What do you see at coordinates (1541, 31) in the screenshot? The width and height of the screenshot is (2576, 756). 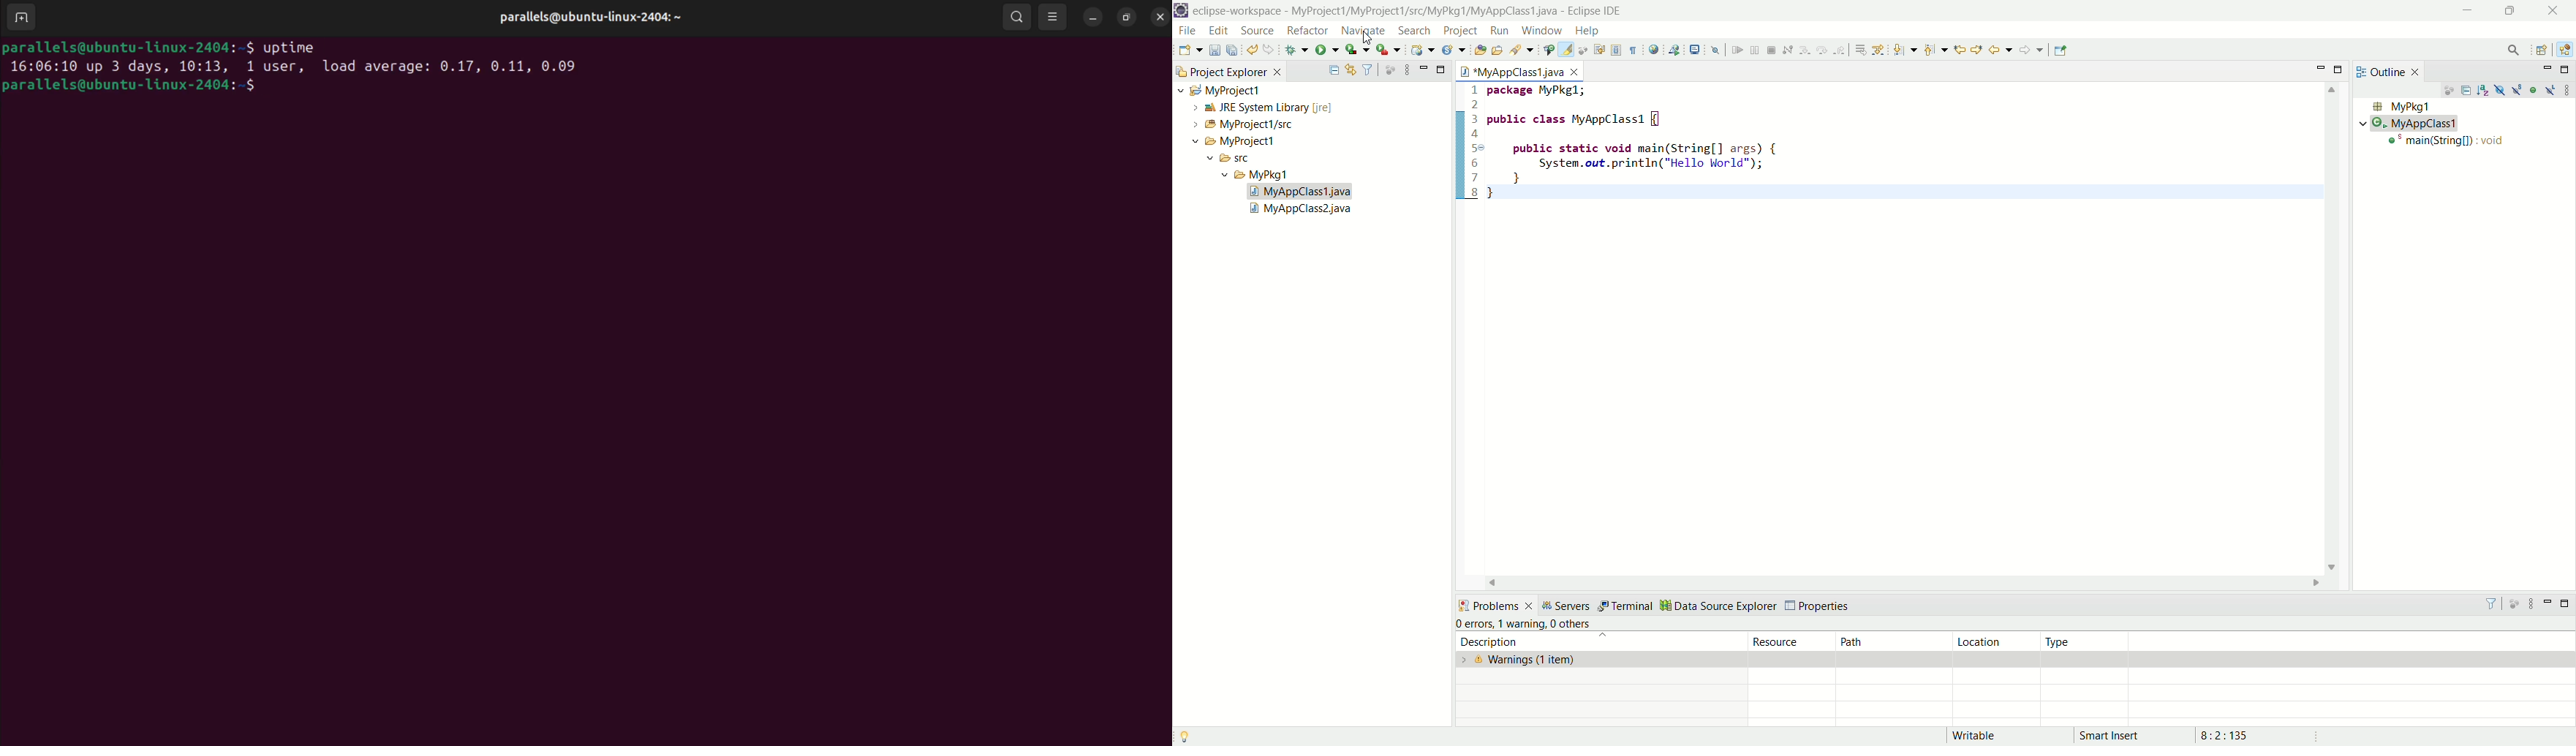 I see `window` at bounding box center [1541, 31].